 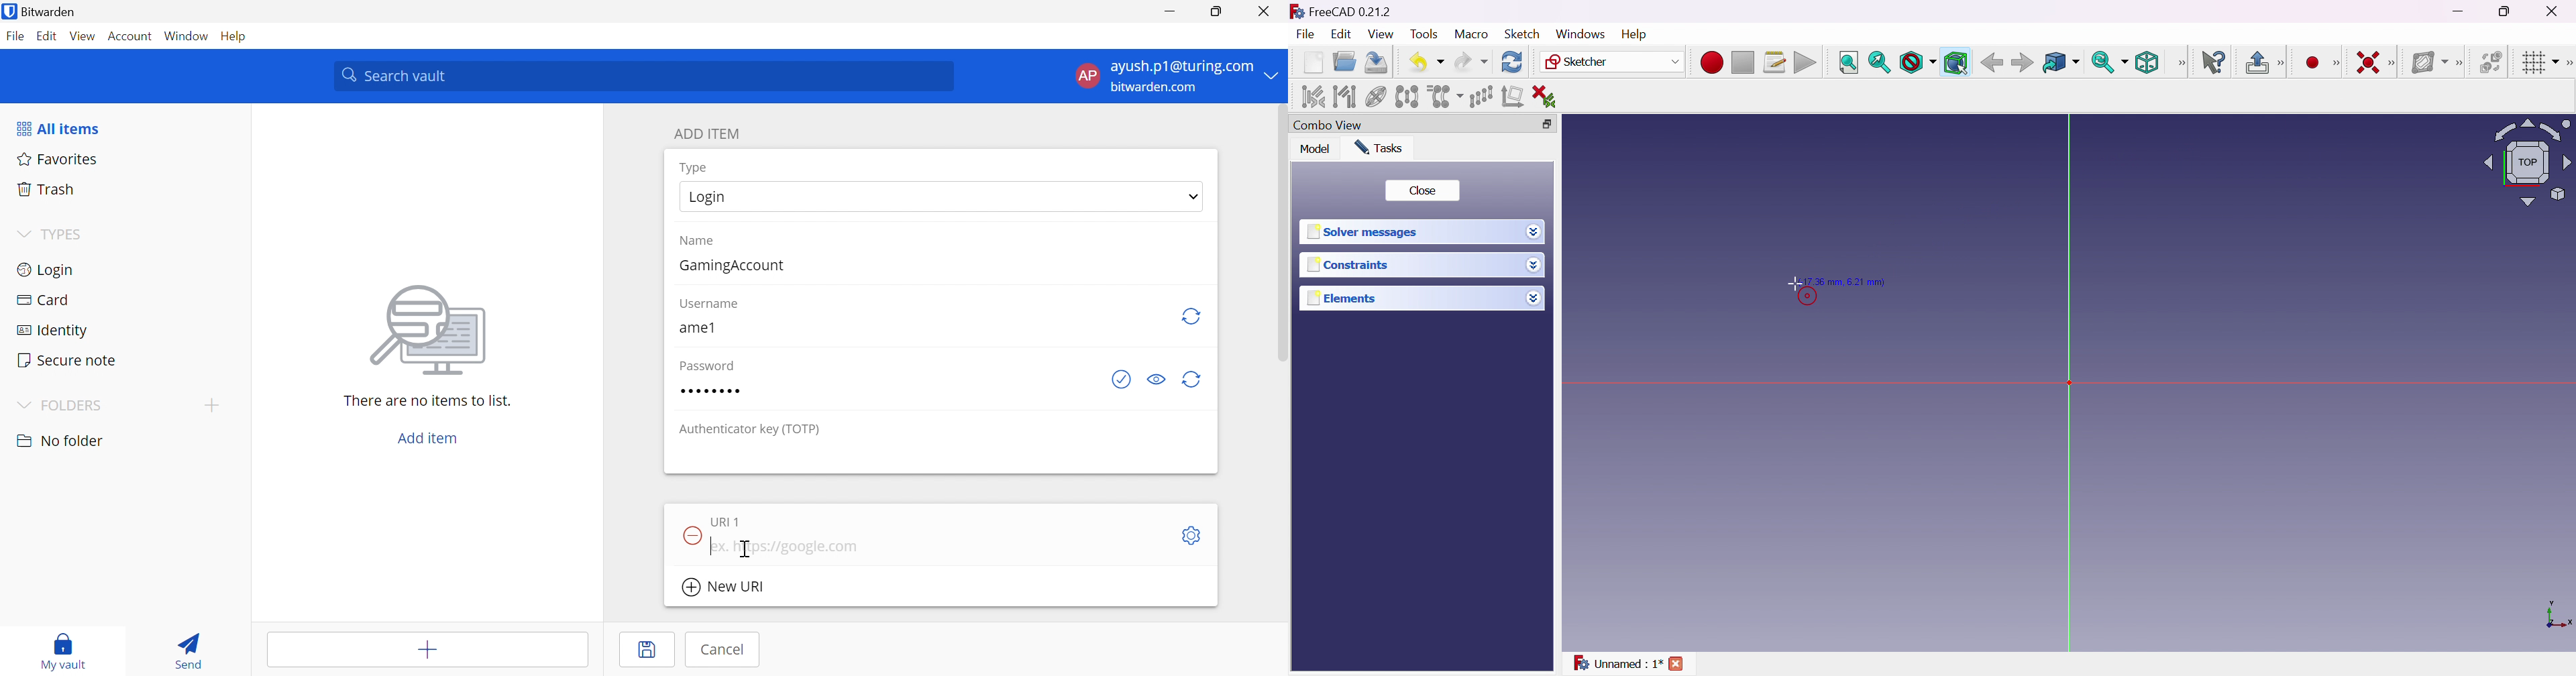 What do you see at coordinates (1775, 62) in the screenshot?
I see `Macros...` at bounding box center [1775, 62].